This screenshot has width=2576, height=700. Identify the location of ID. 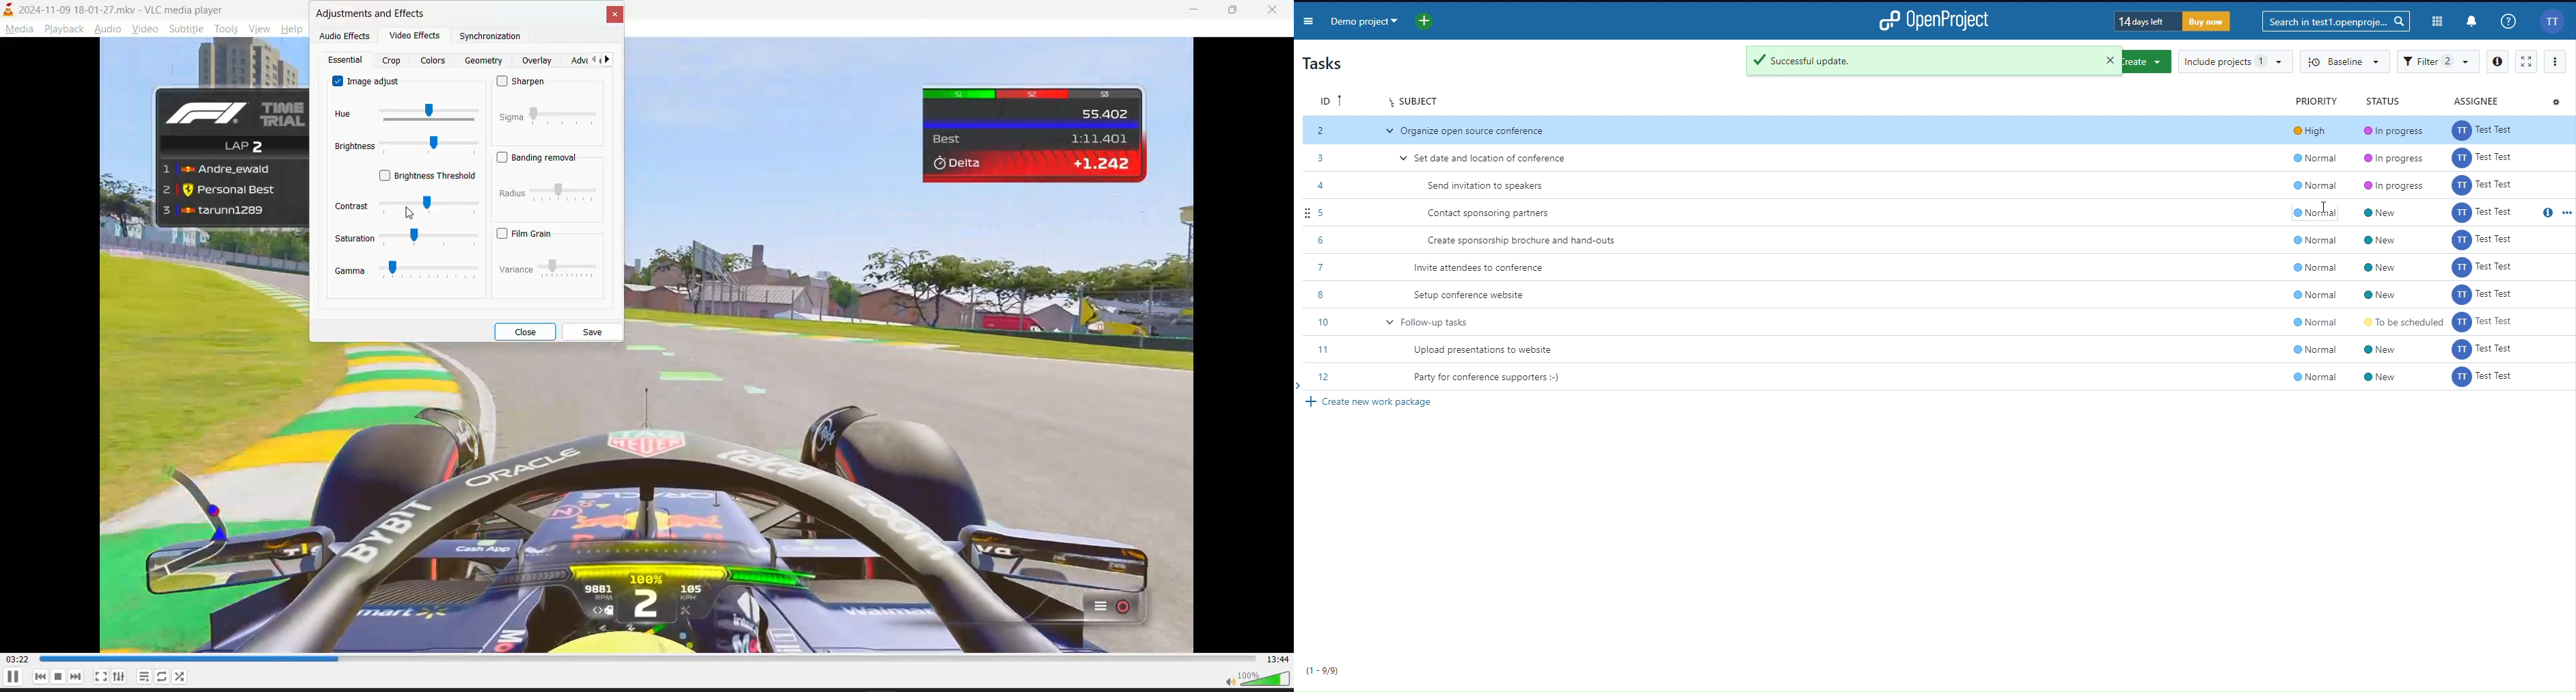
(1331, 99).